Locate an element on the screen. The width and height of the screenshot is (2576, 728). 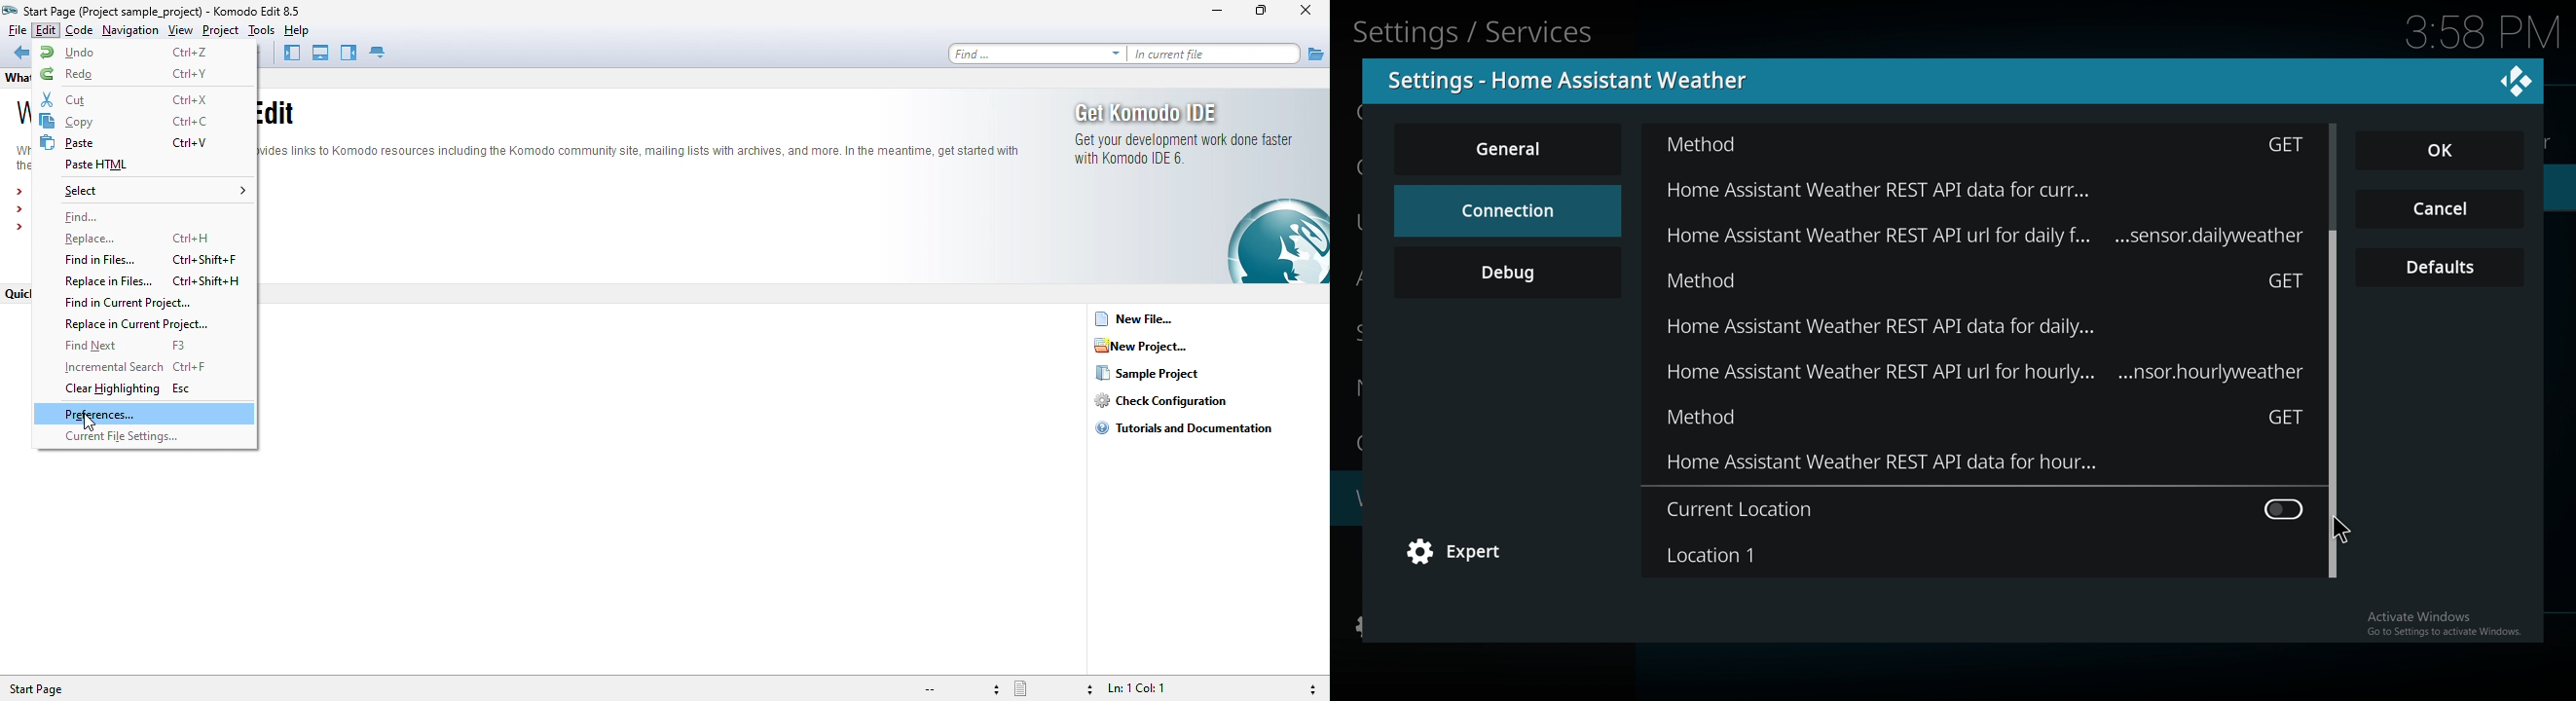
connection is located at coordinates (1506, 210).